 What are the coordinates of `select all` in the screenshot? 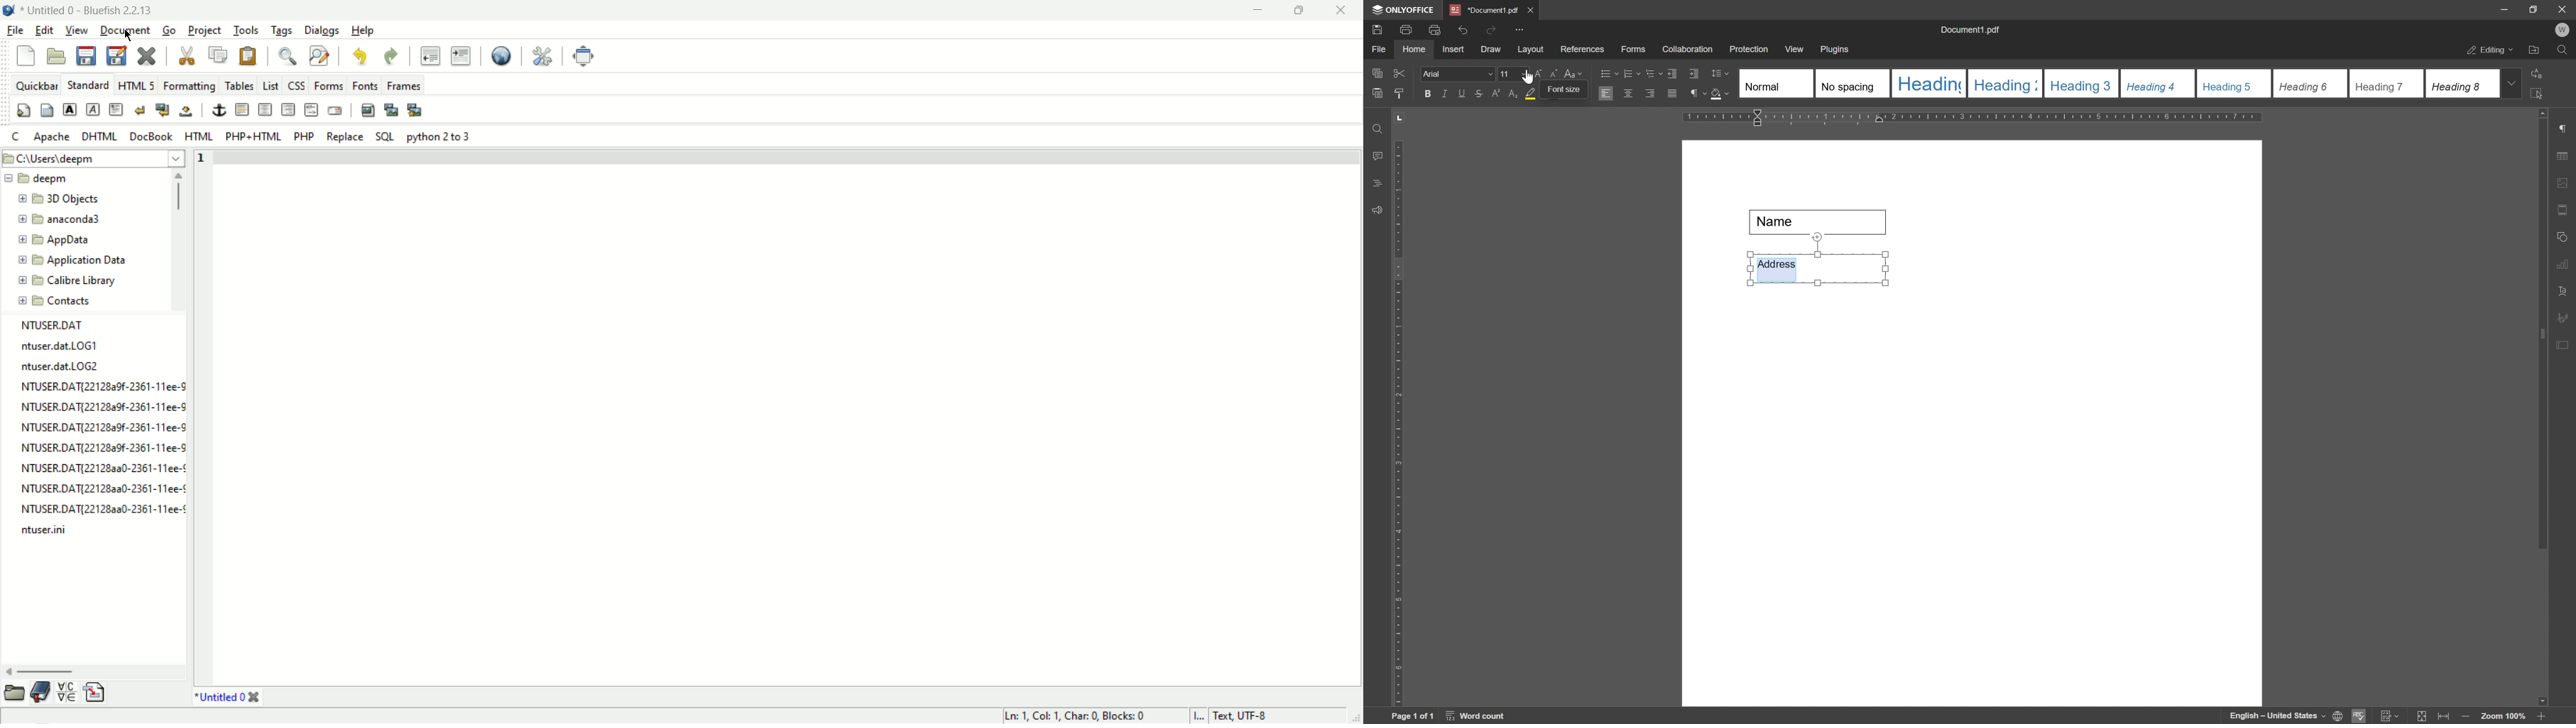 It's located at (2542, 93).